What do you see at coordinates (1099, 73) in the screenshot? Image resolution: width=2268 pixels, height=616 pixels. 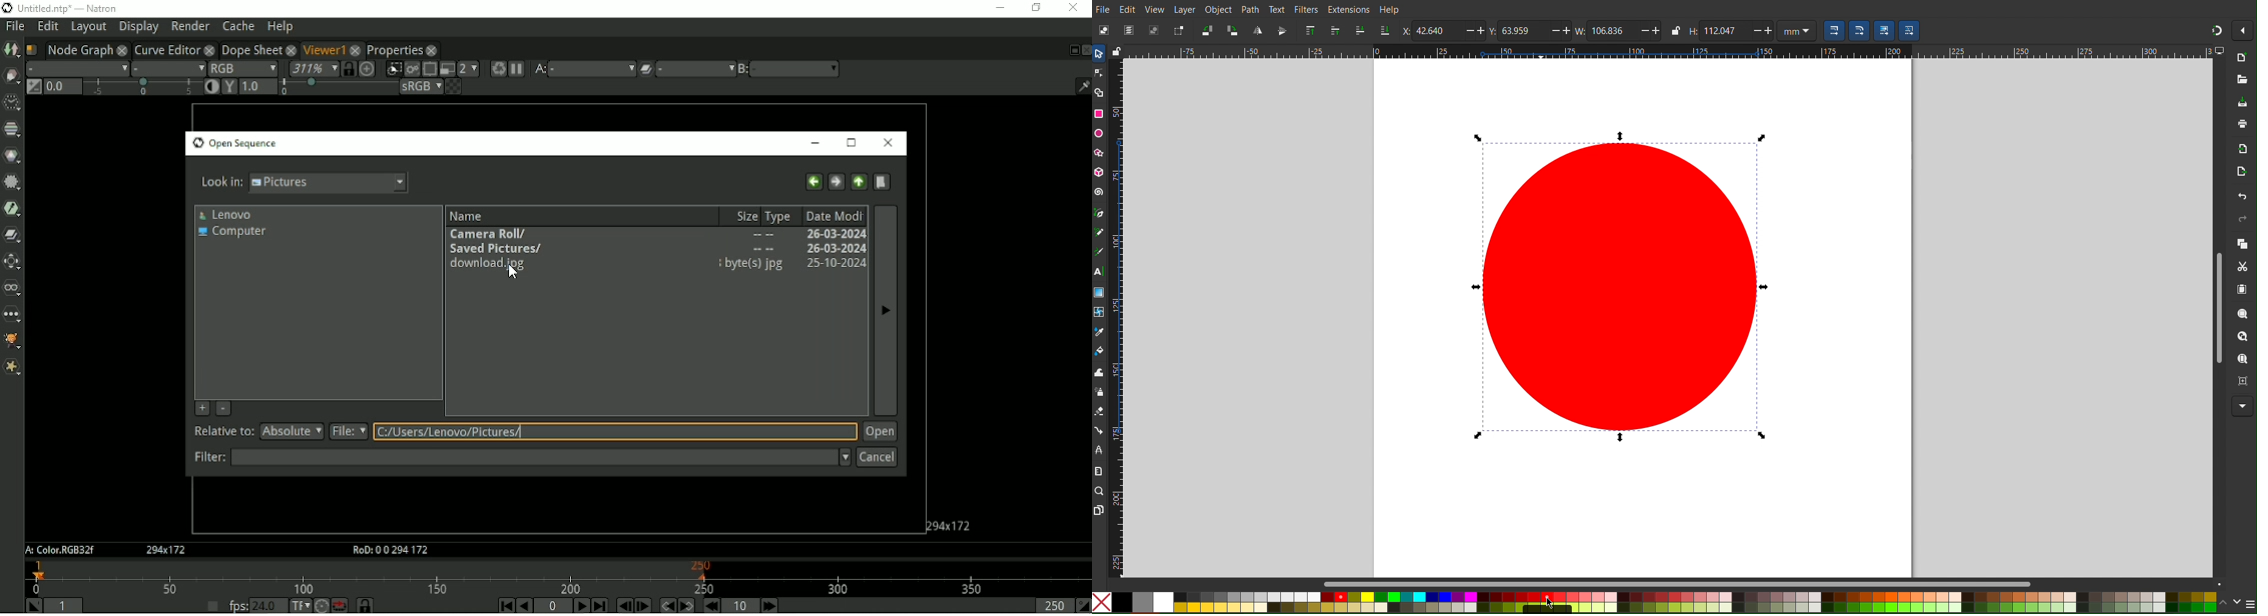 I see `Node Tool` at bounding box center [1099, 73].